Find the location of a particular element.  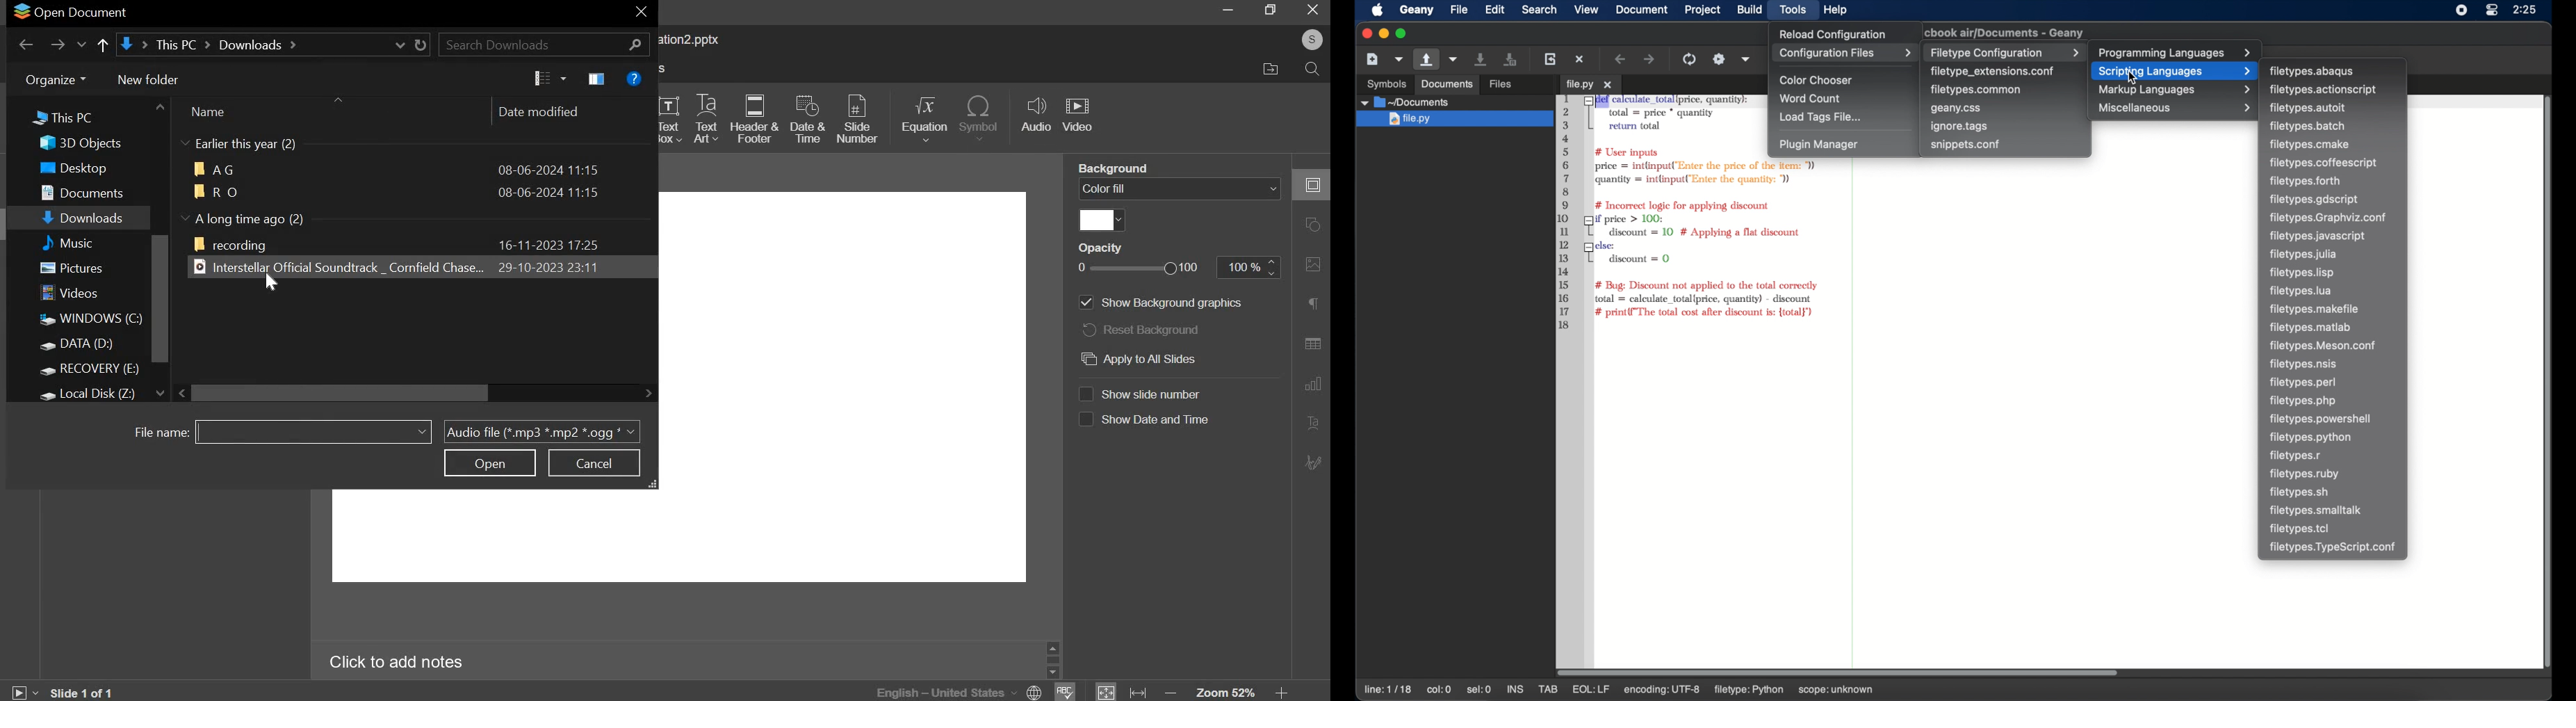

a long time ago is located at coordinates (254, 218).